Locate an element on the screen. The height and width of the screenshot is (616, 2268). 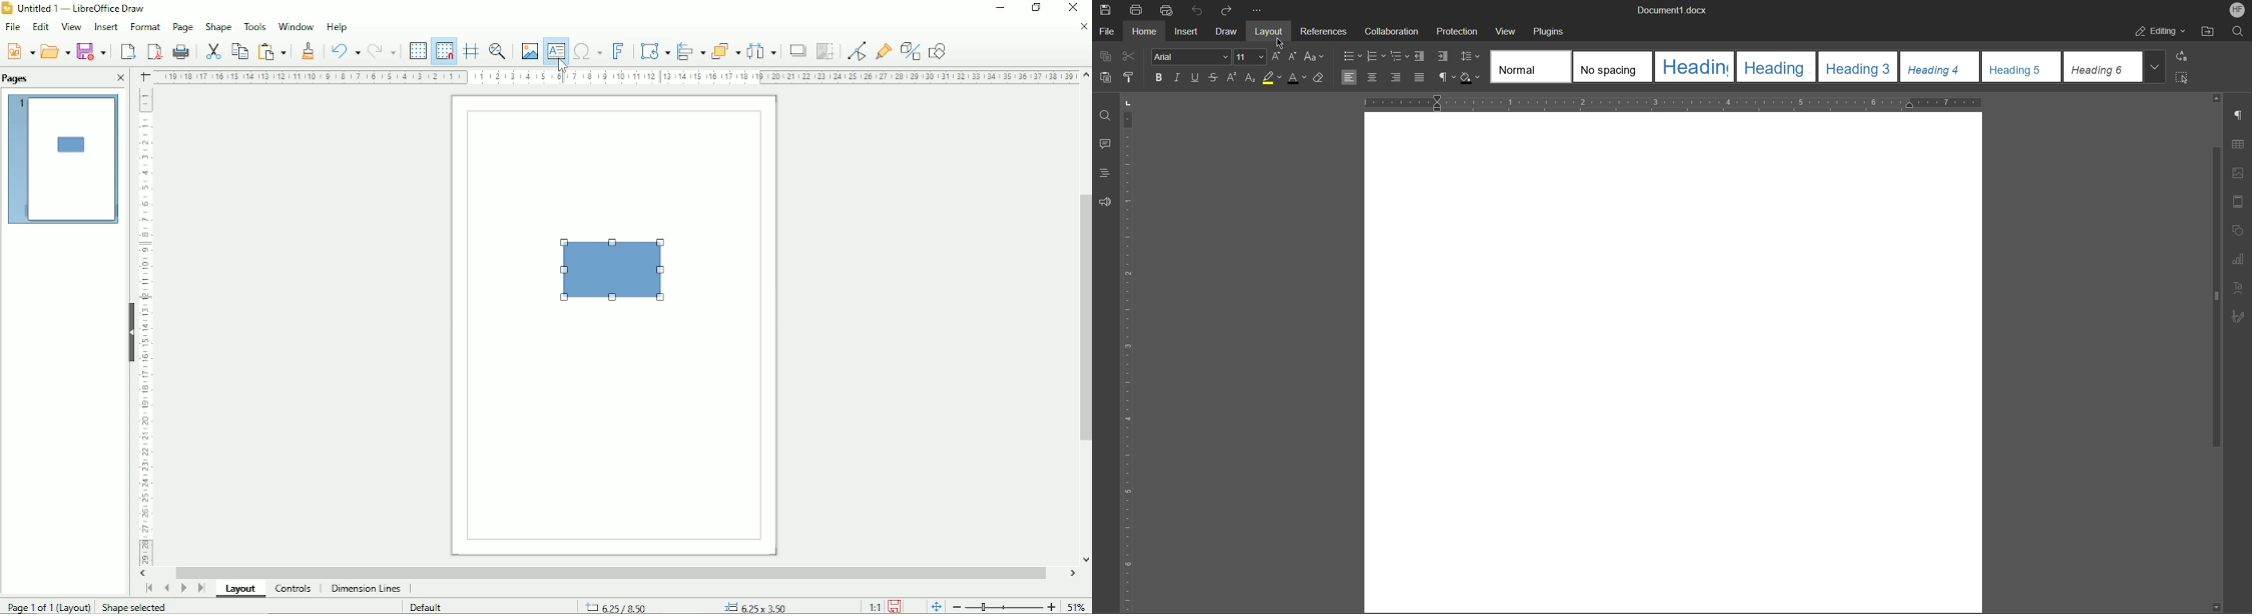
Plugins is located at coordinates (1549, 31).